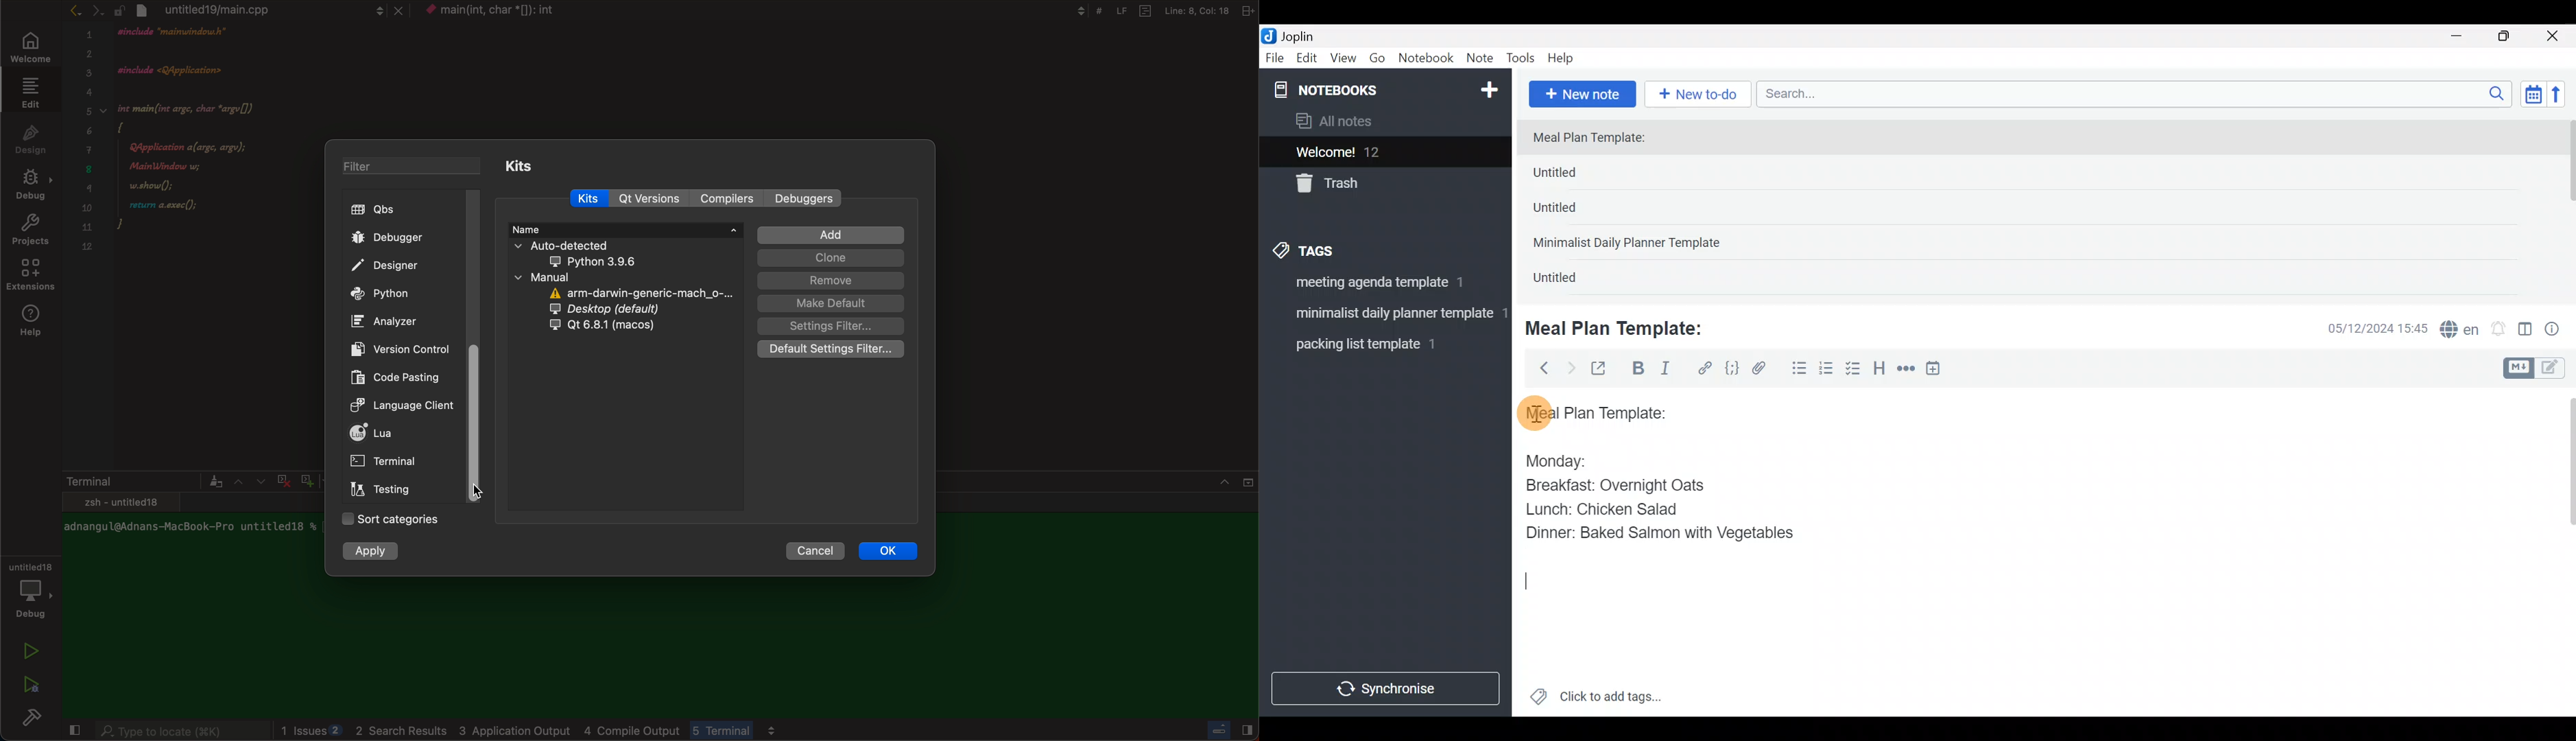 This screenshot has width=2576, height=756. Describe the element at coordinates (1227, 732) in the screenshot. I see `` at that location.